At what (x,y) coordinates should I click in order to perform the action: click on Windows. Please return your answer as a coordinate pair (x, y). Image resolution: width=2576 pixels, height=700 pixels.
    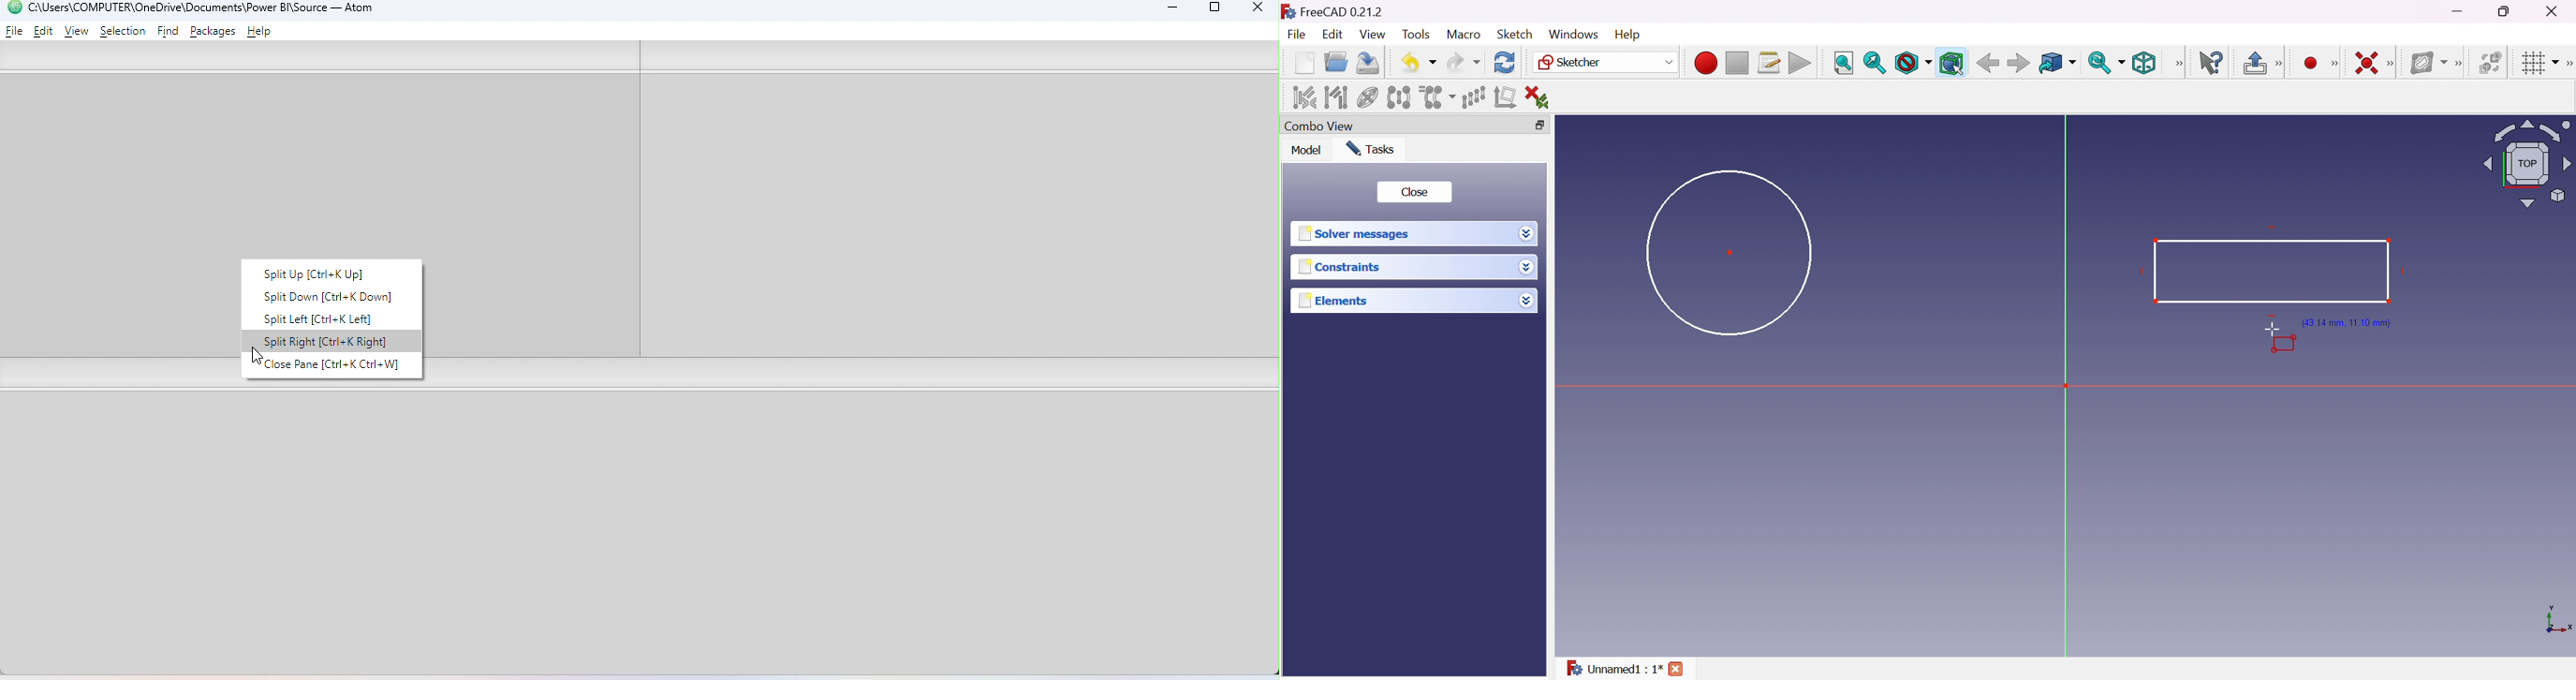
    Looking at the image, I should click on (1572, 34).